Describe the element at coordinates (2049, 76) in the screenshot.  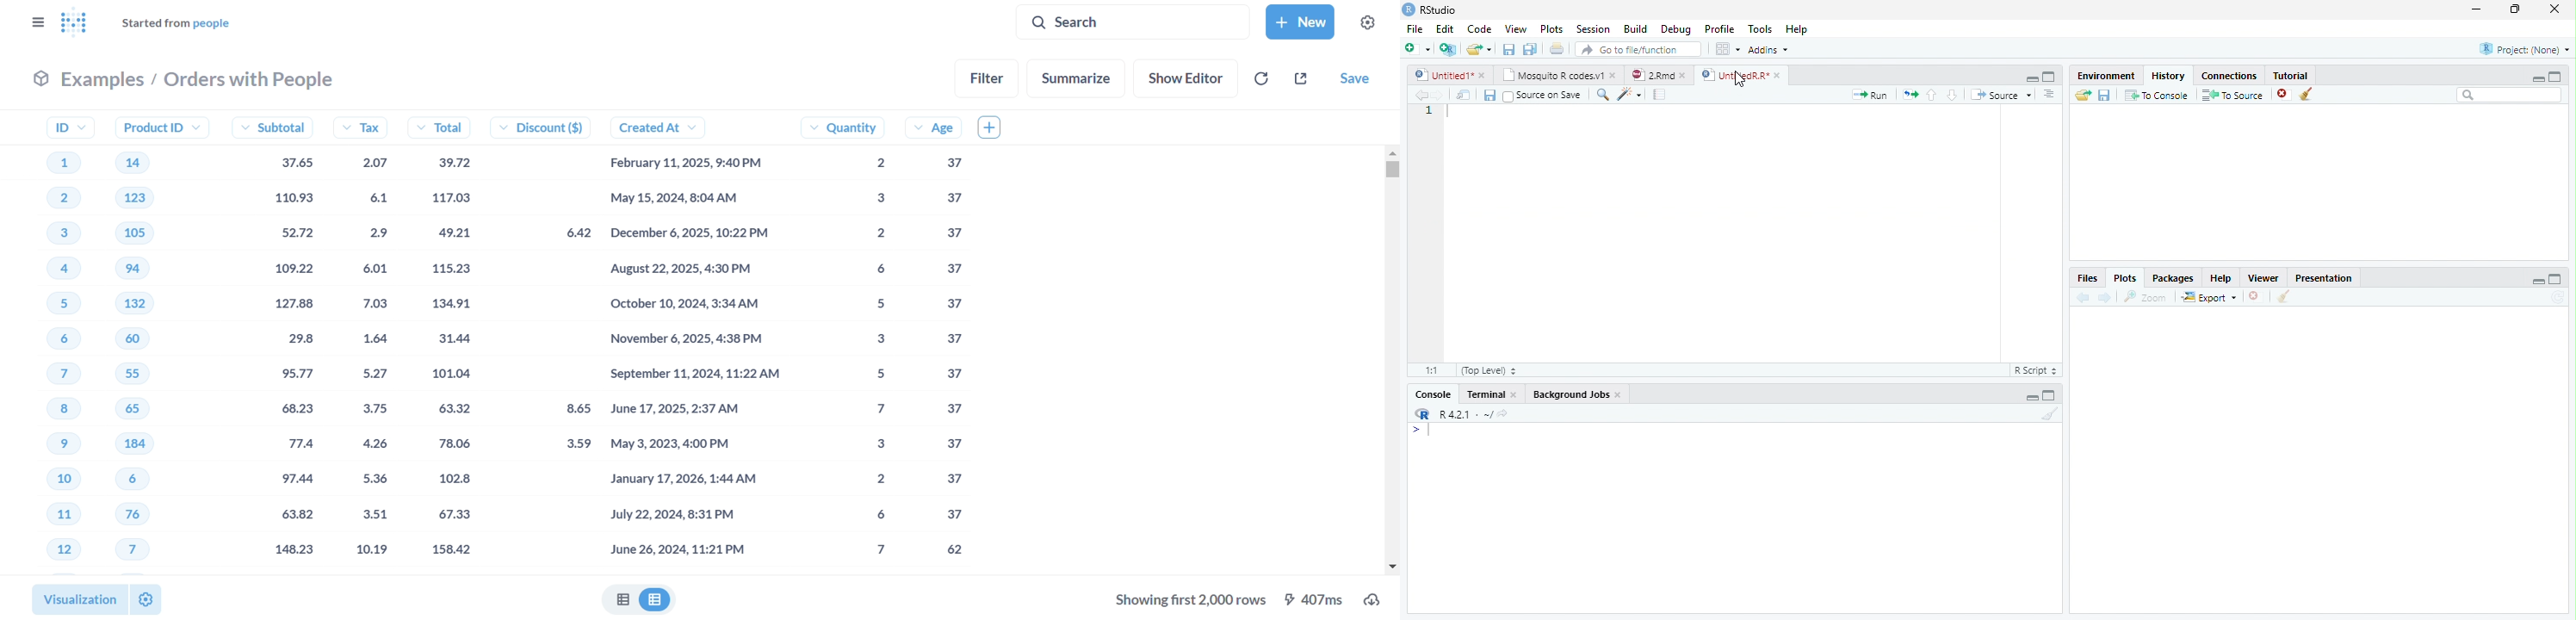
I see `Maximixe` at that location.